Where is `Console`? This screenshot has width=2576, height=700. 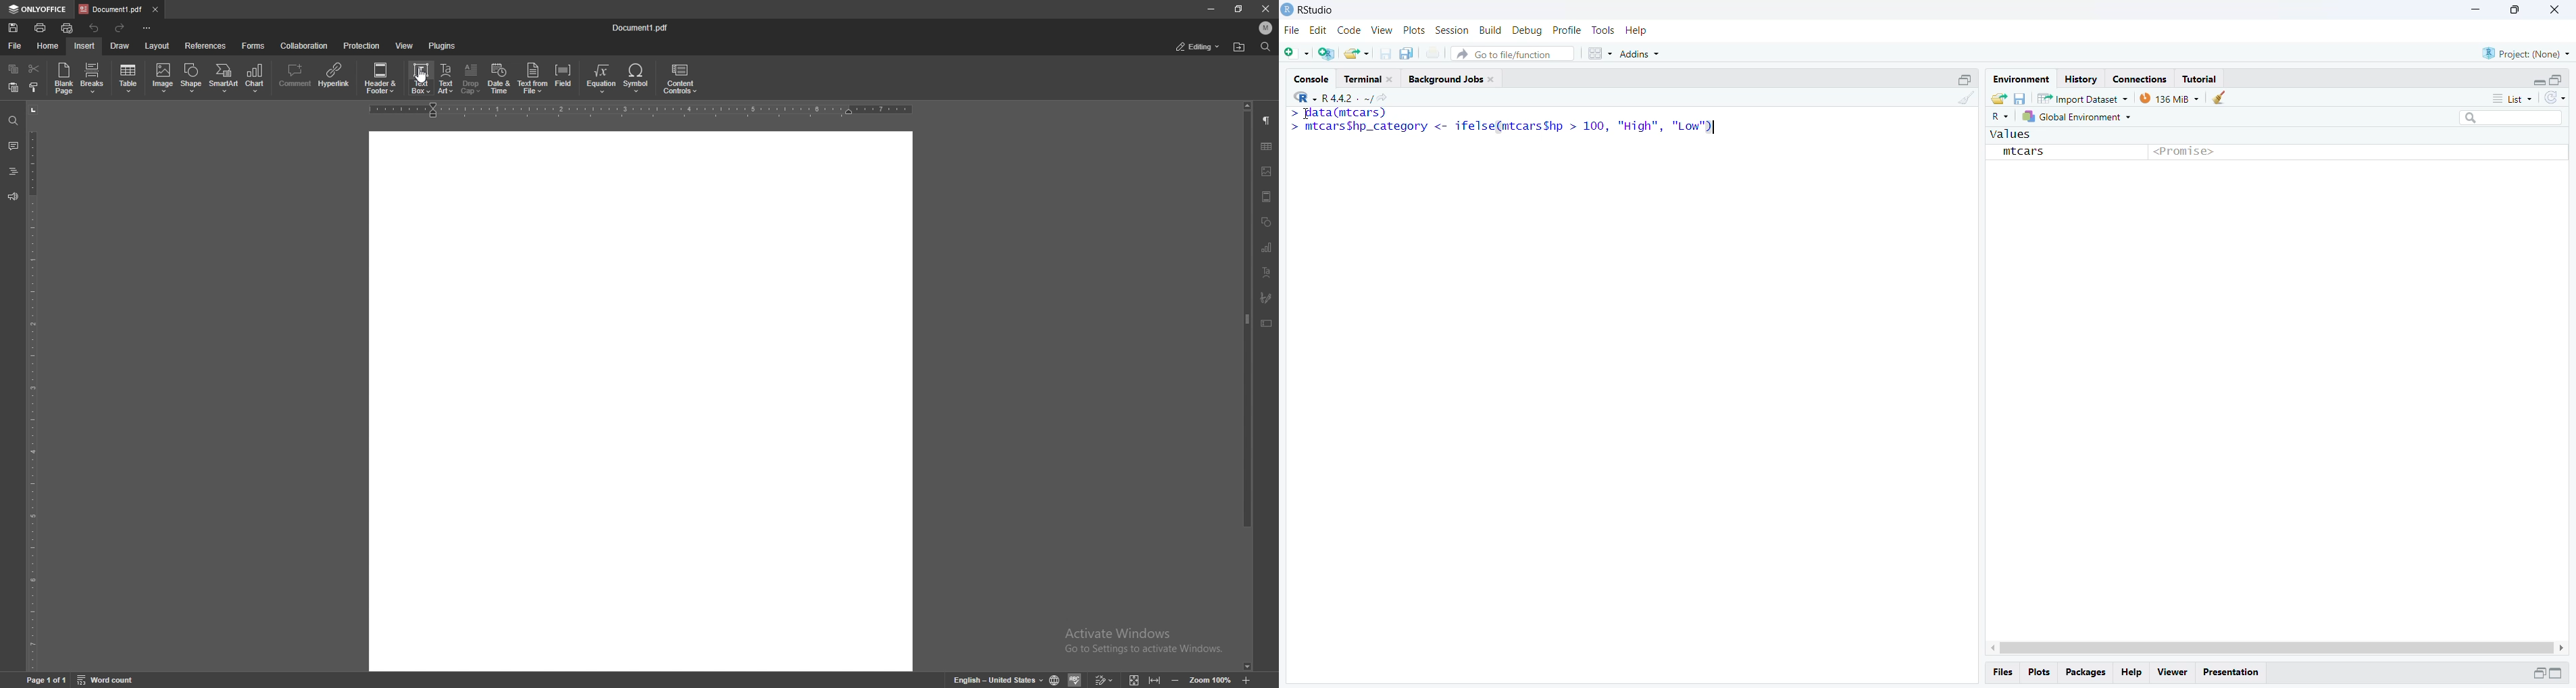
Console is located at coordinates (1313, 78).